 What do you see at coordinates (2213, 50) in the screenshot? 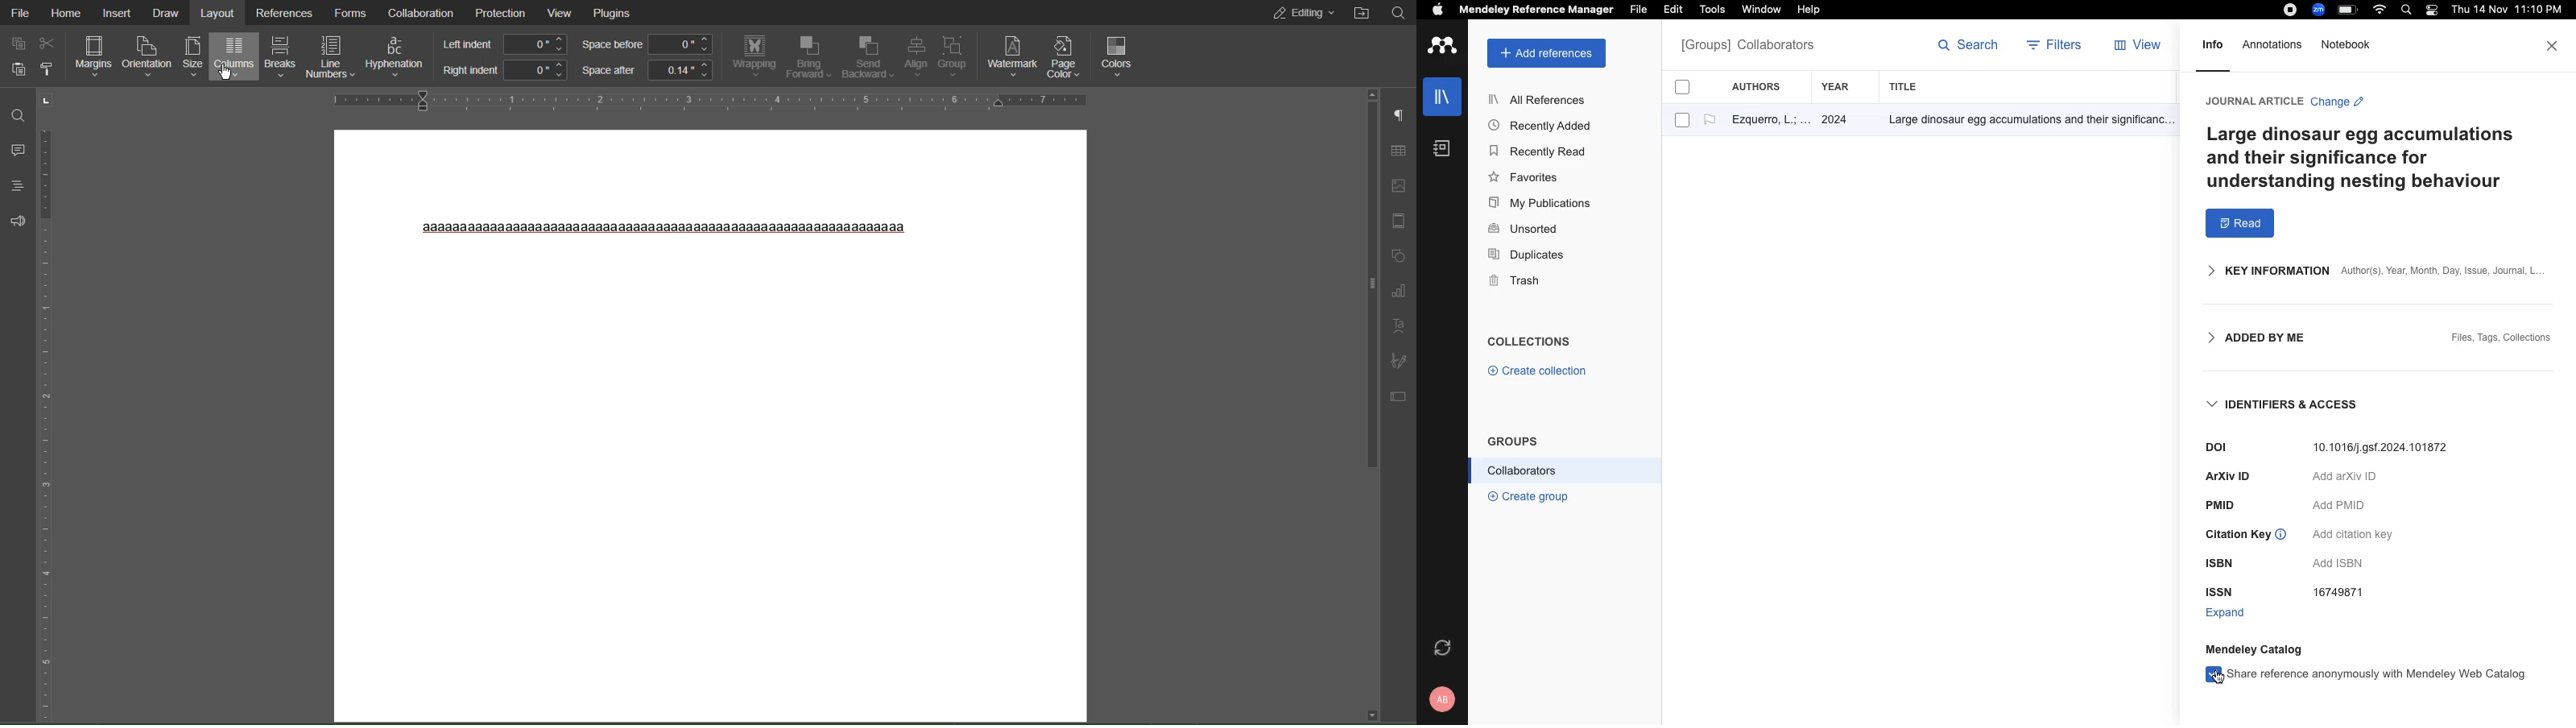
I see `info` at bounding box center [2213, 50].